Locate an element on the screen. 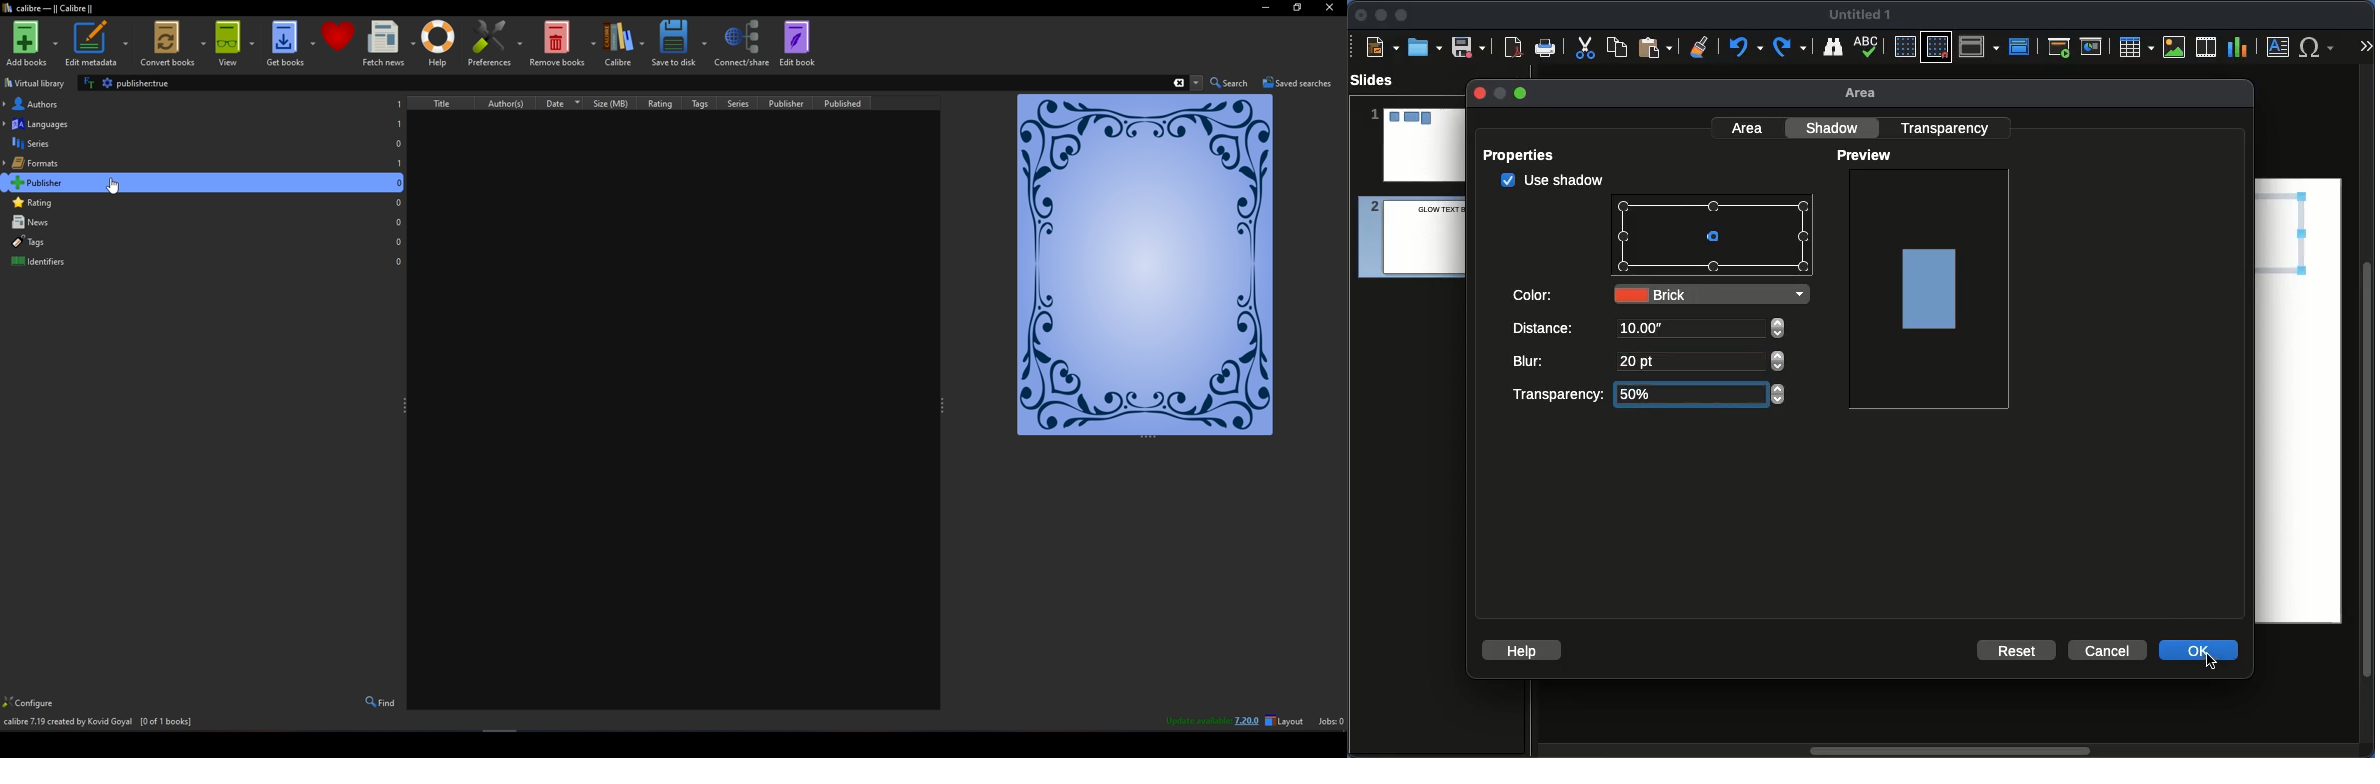  More is located at coordinates (2365, 48).